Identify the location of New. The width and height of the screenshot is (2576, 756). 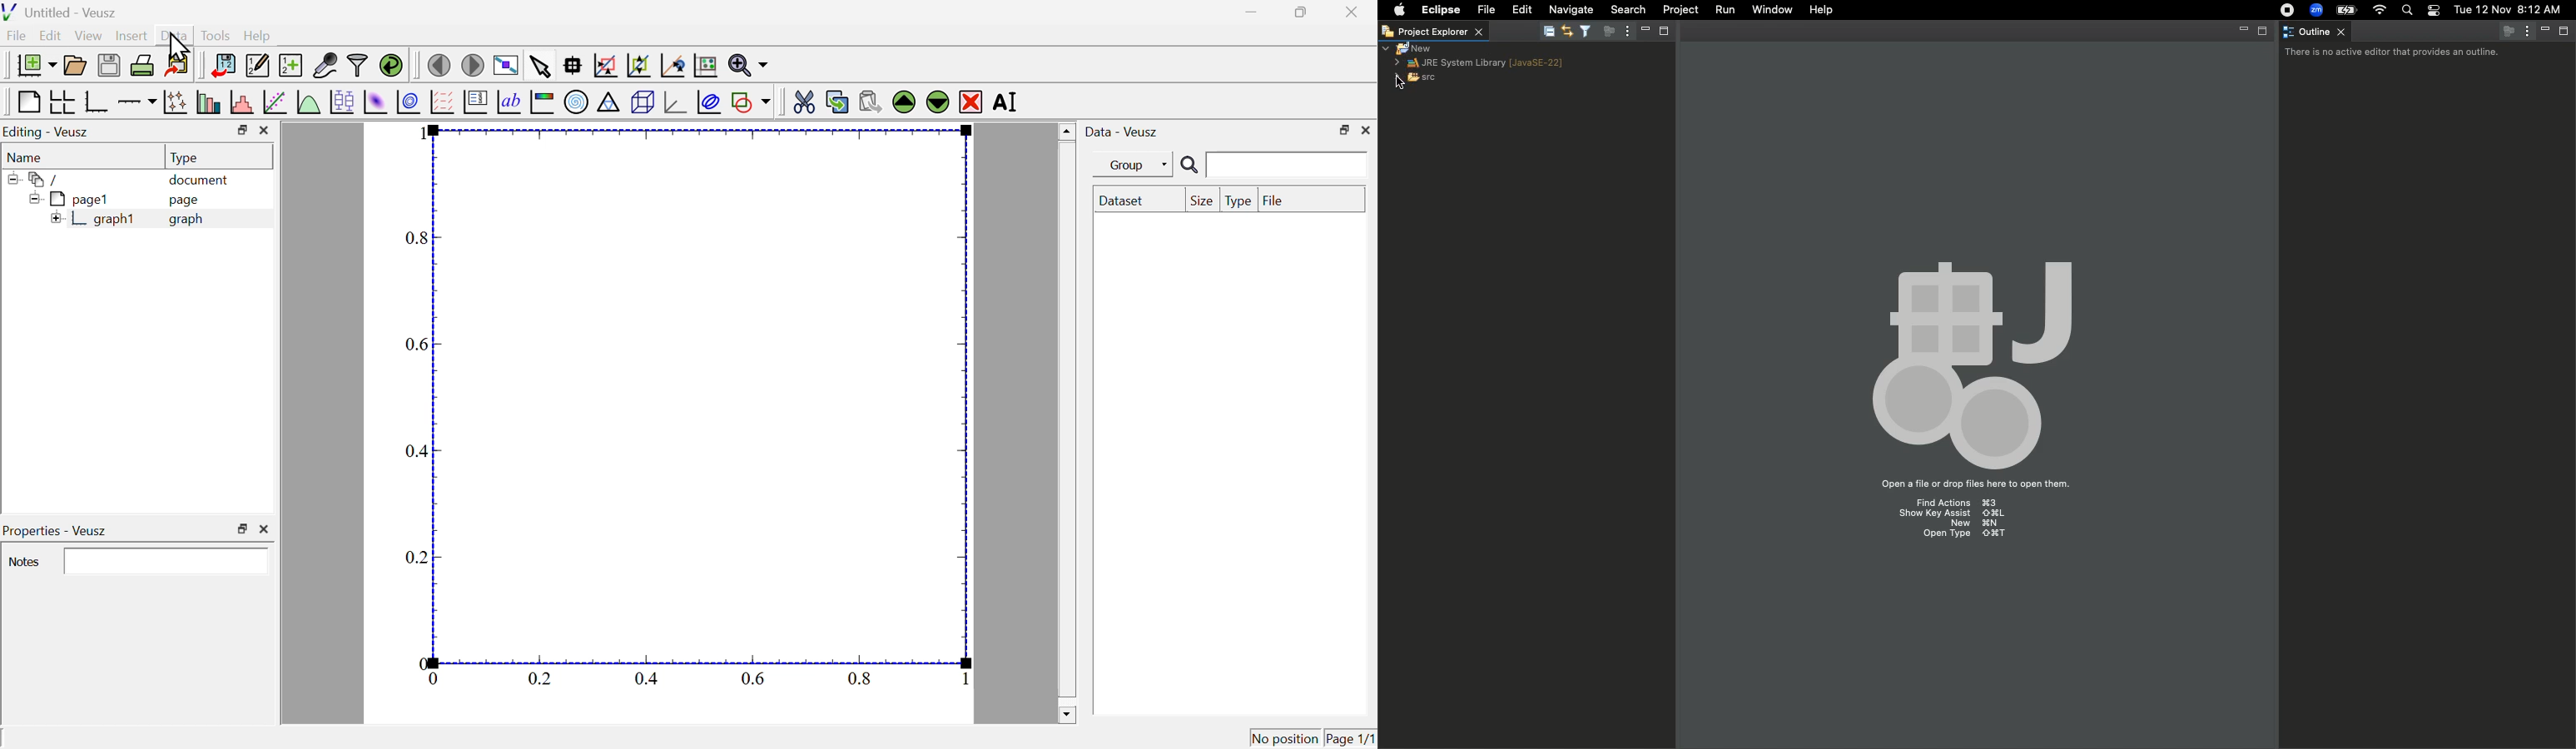
(1975, 524).